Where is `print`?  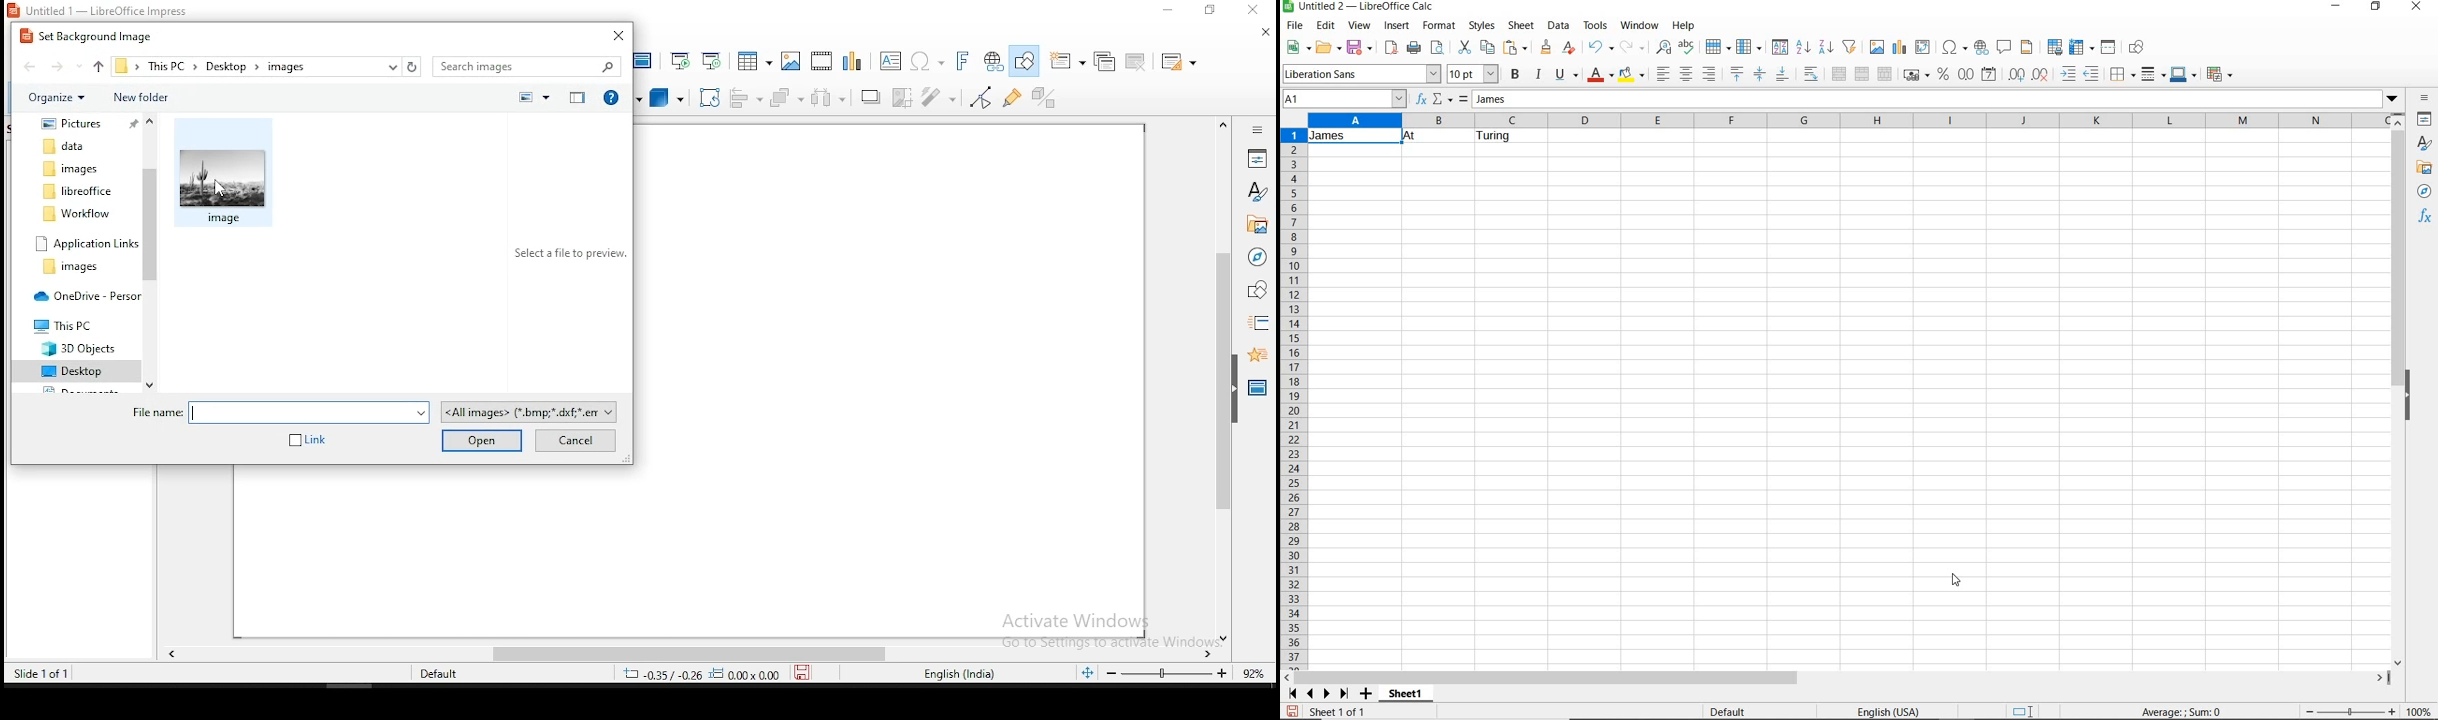 print is located at coordinates (1414, 48).